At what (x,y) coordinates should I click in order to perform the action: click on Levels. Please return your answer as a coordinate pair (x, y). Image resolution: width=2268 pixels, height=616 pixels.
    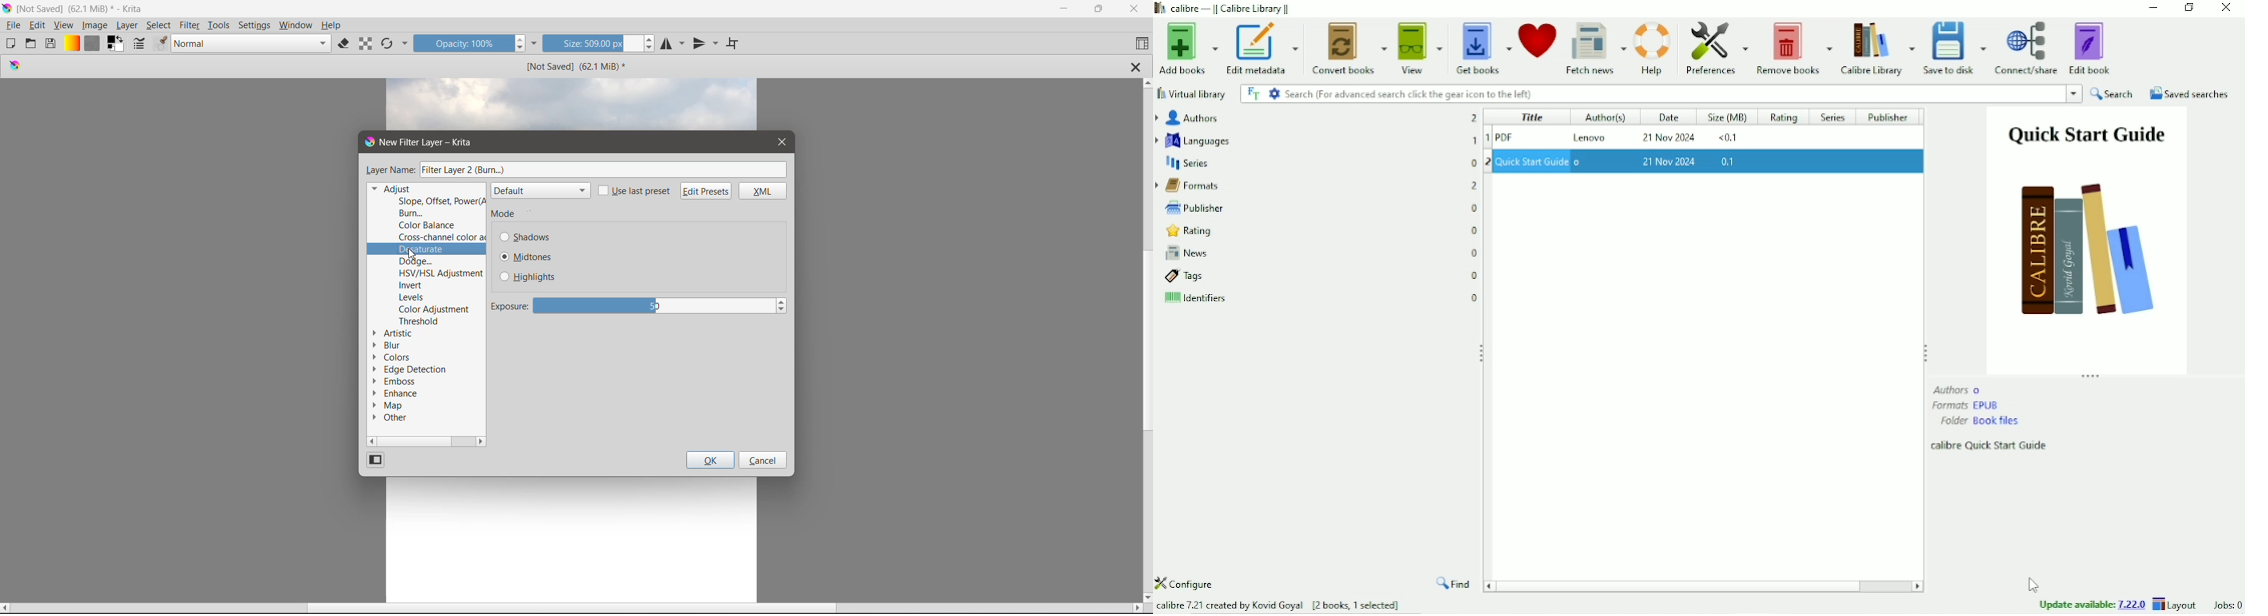
    Looking at the image, I should click on (412, 298).